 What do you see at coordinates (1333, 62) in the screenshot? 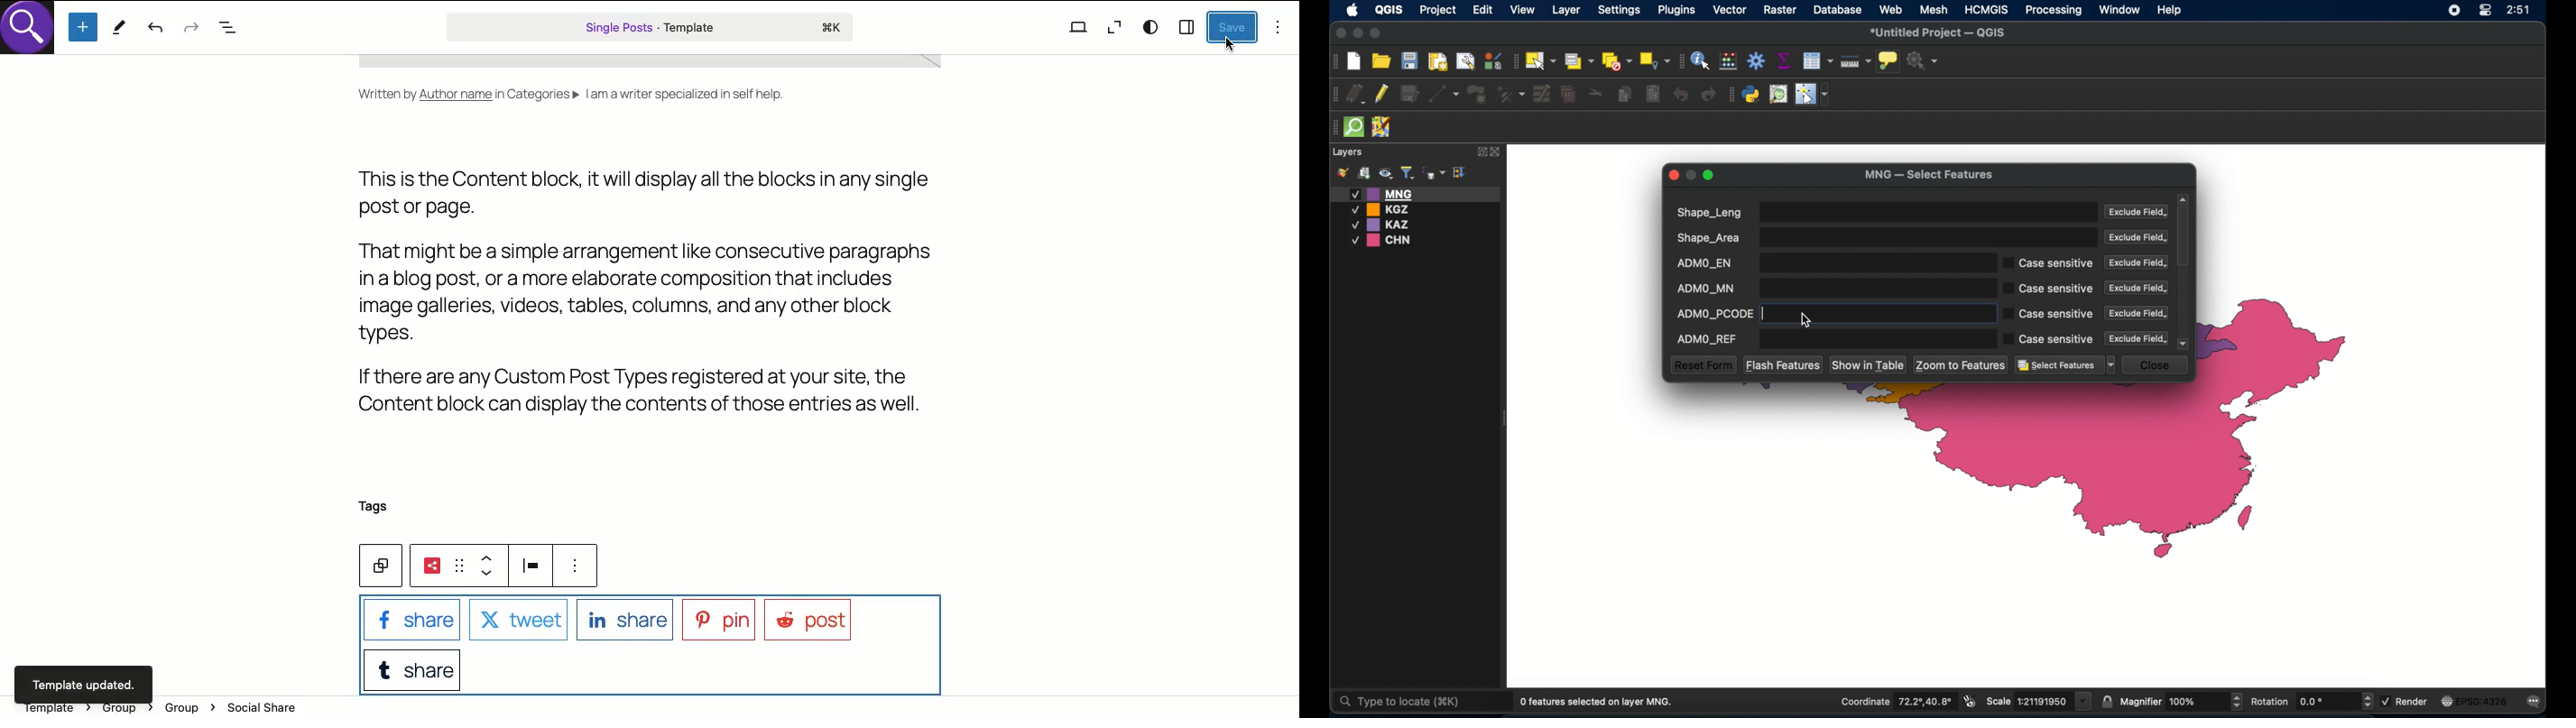
I see `project toolbar` at bounding box center [1333, 62].